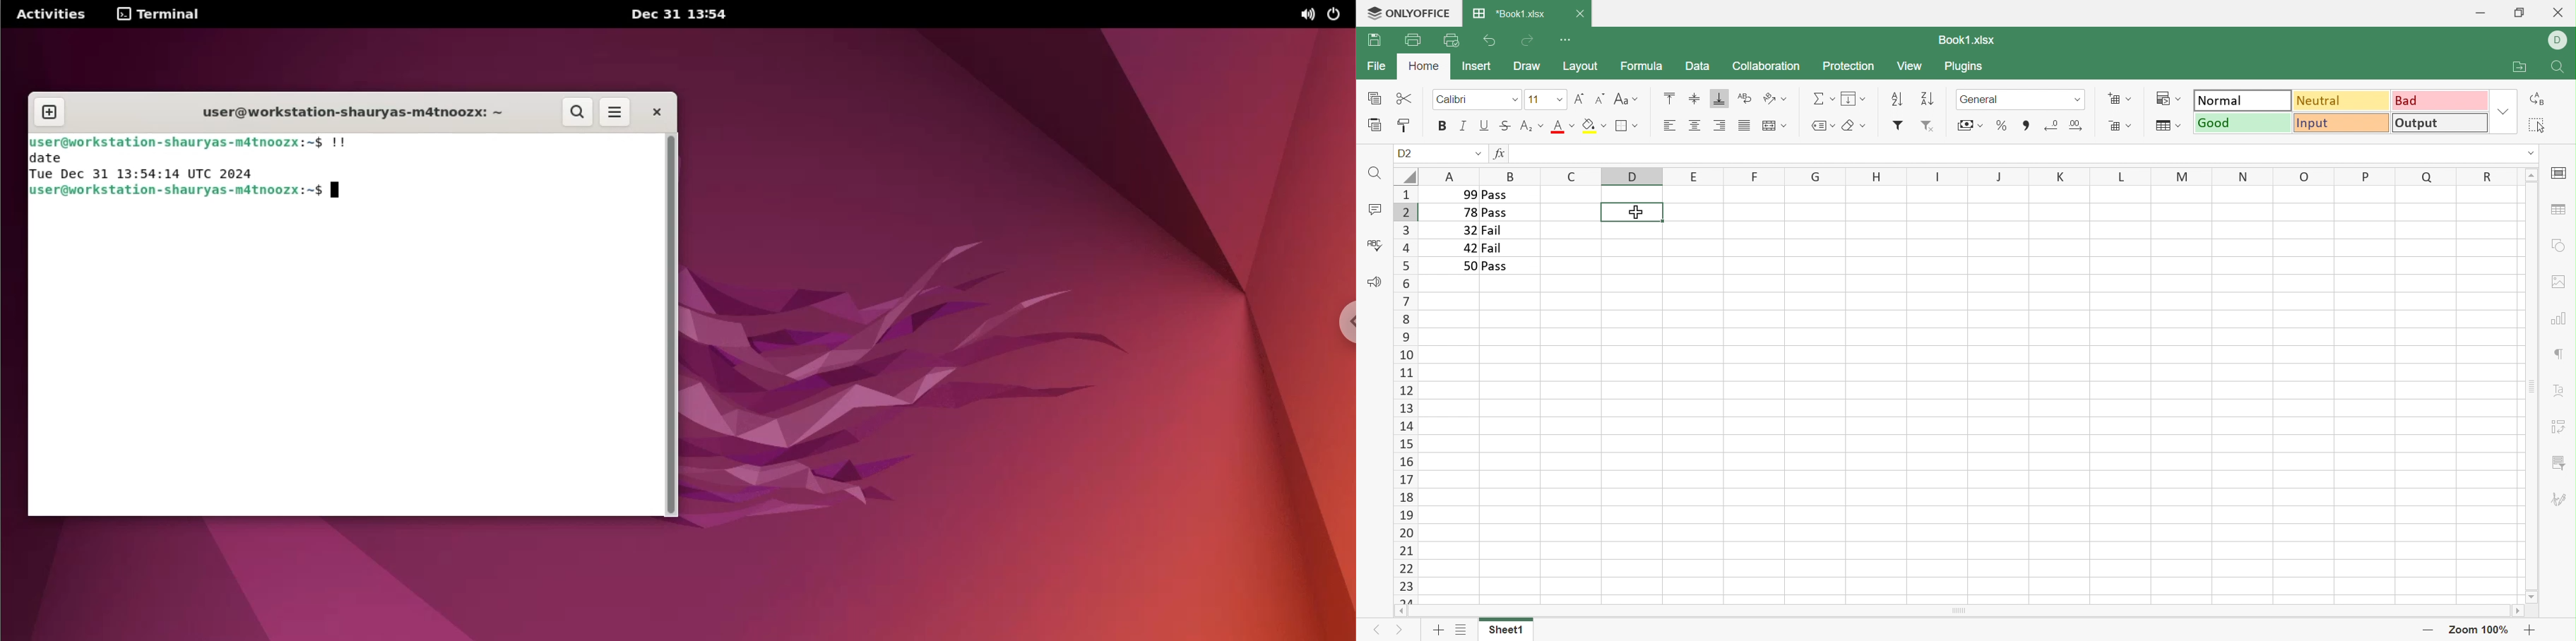 The height and width of the screenshot is (644, 2576). What do you see at coordinates (1625, 100) in the screenshot?
I see `Change case` at bounding box center [1625, 100].